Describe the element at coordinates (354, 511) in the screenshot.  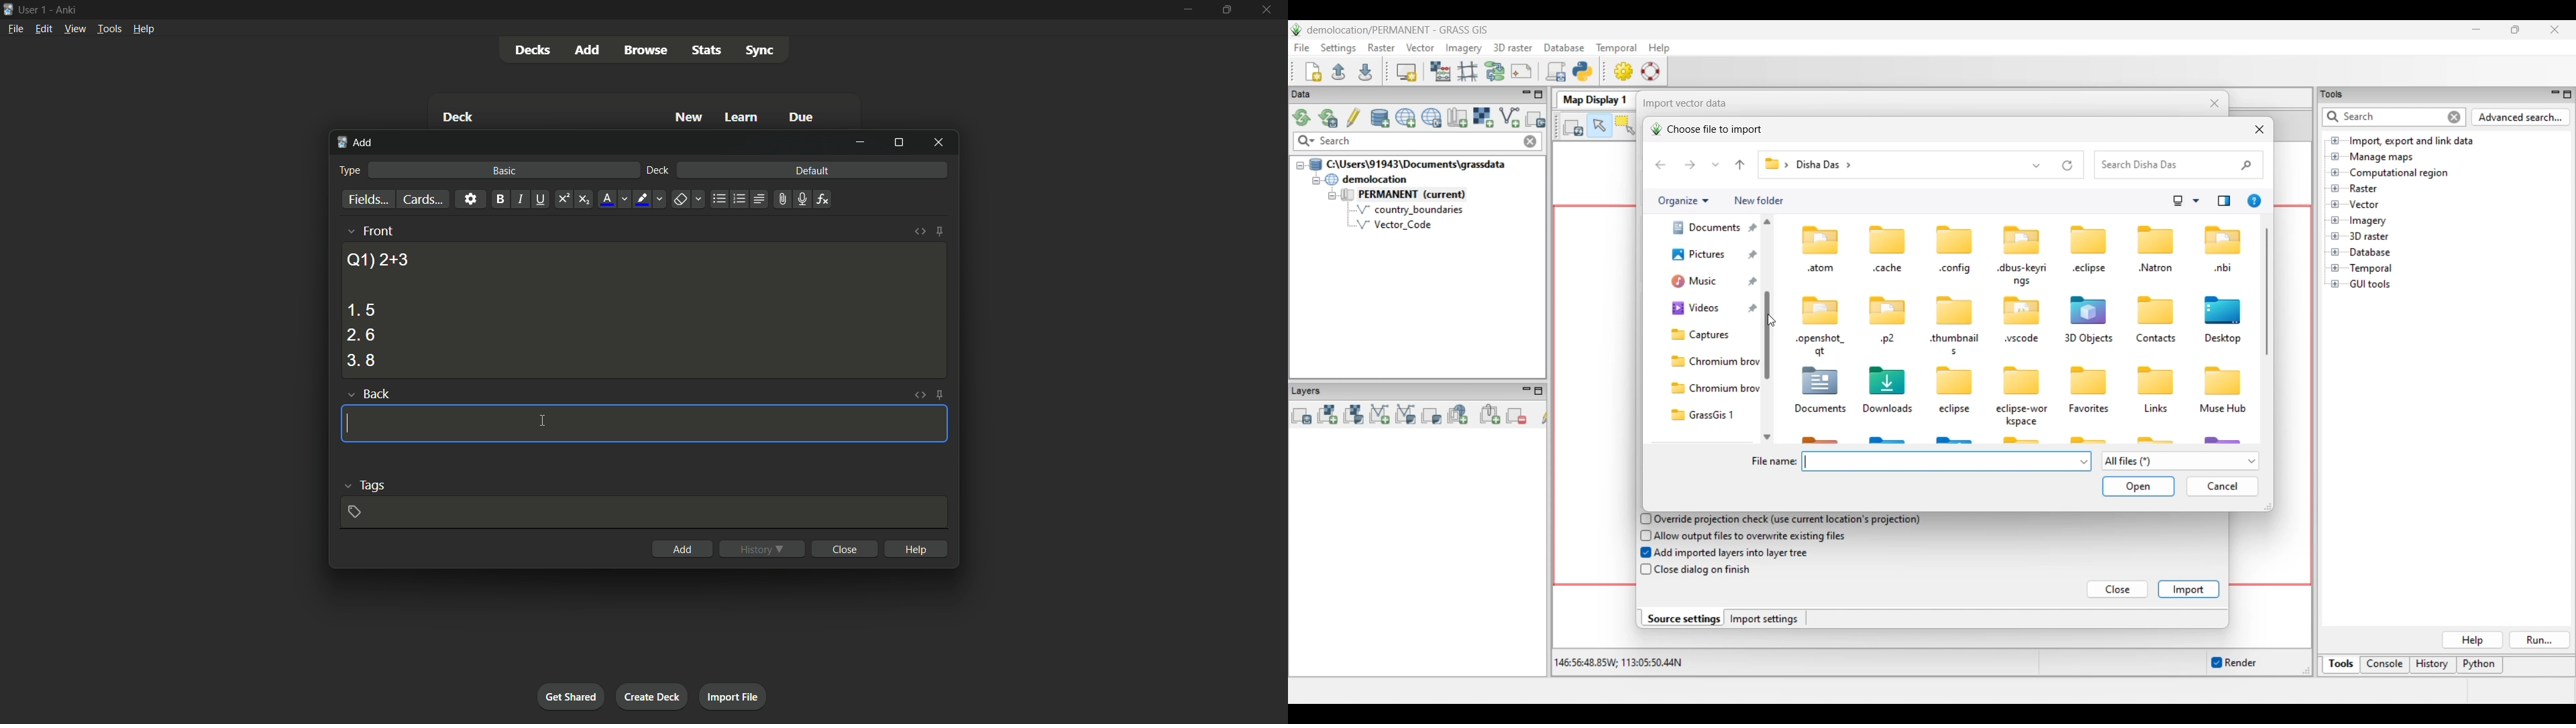
I see `add tag` at that location.